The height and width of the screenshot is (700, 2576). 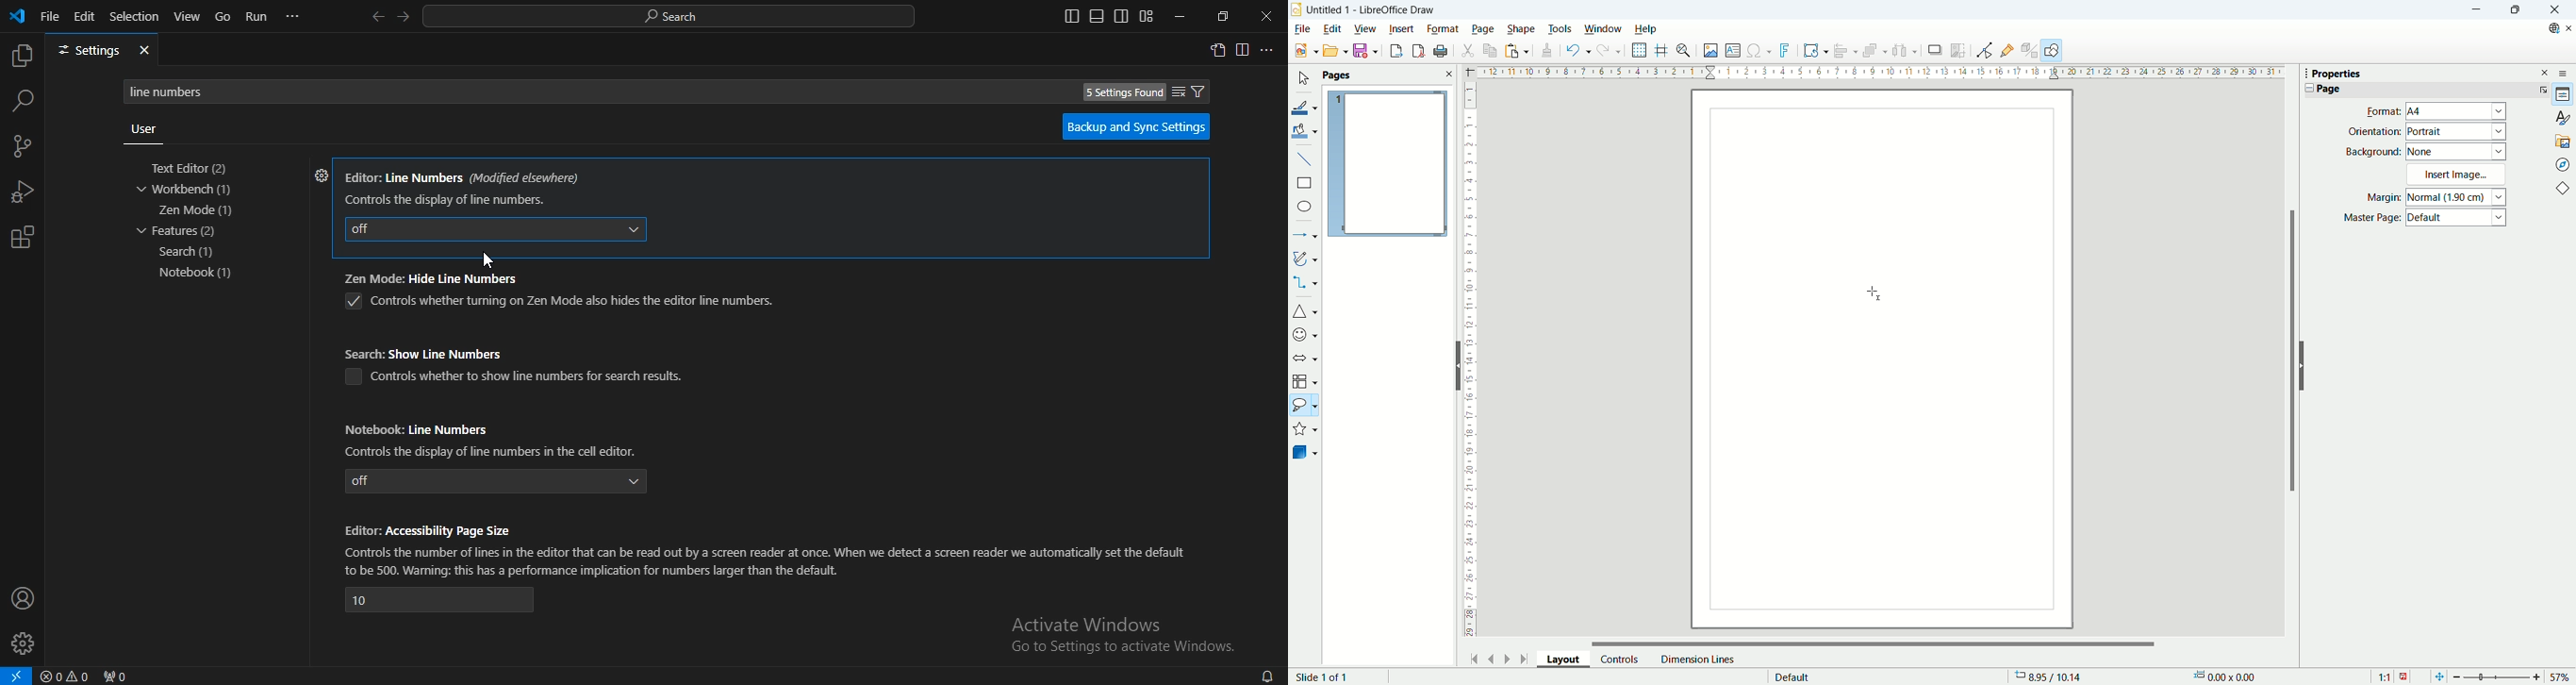 I want to click on helpline, so click(x=1662, y=50).